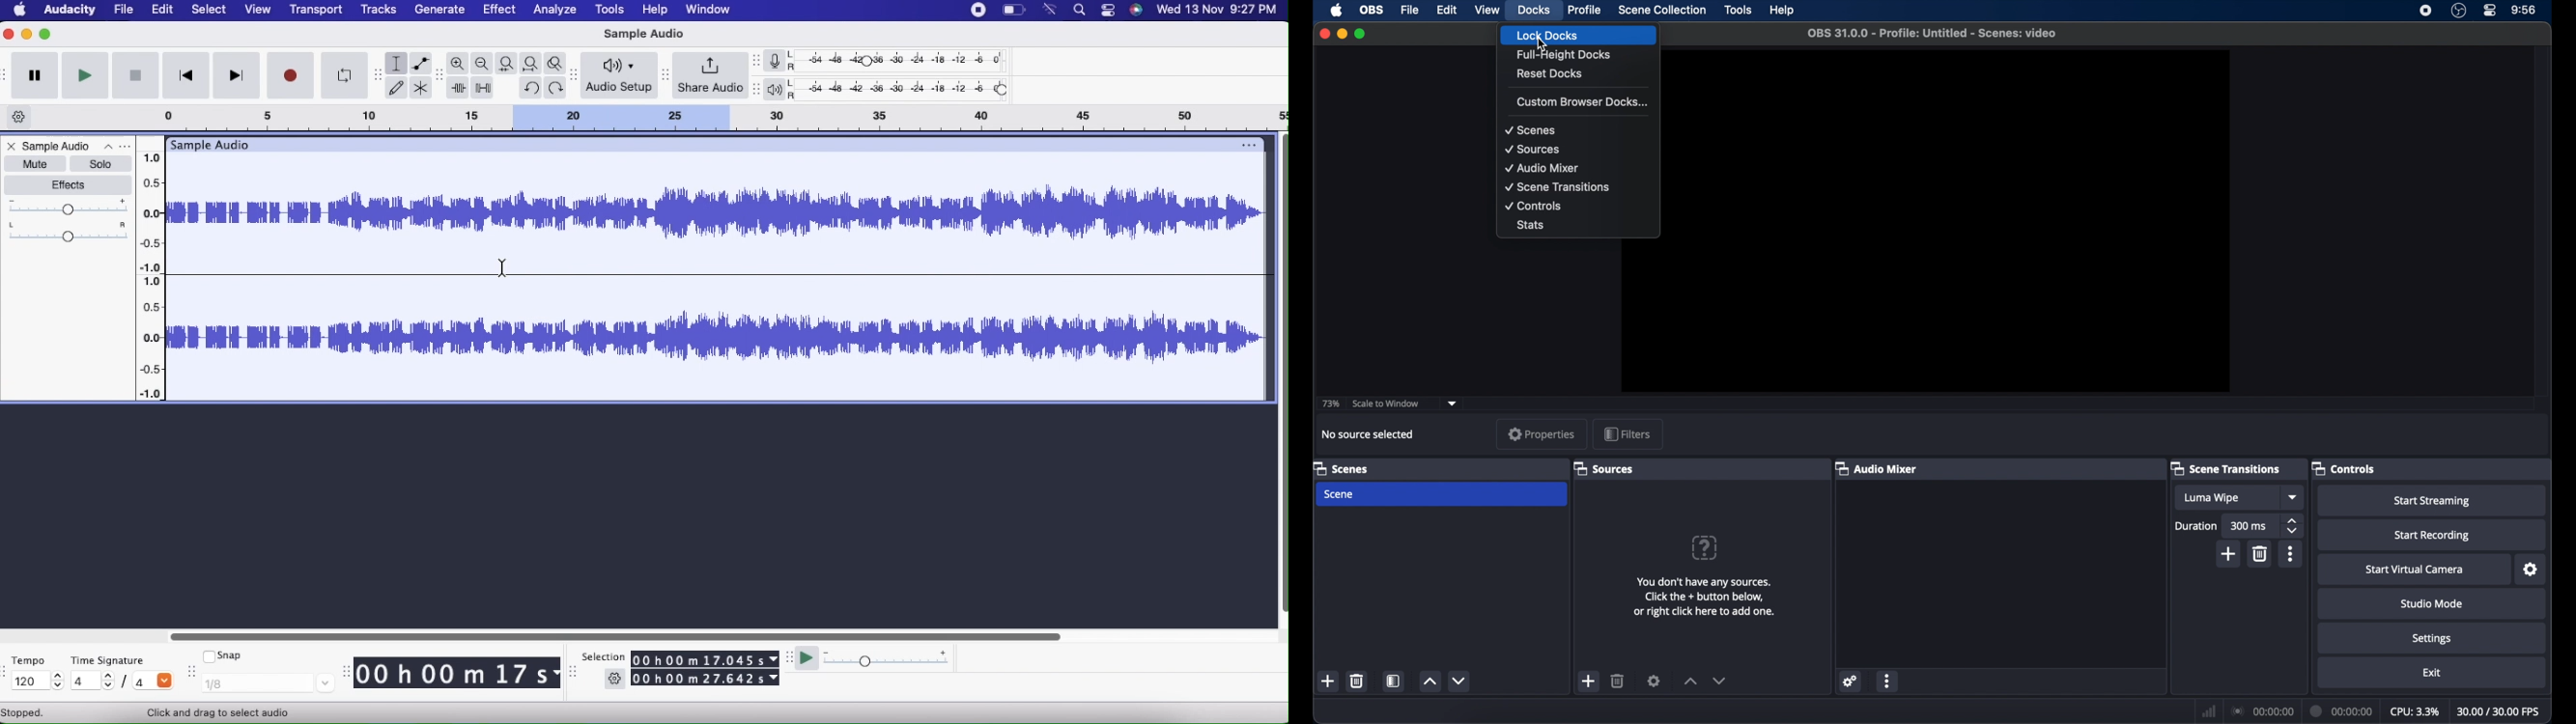 Image resolution: width=2576 pixels, height=728 pixels. What do you see at coordinates (1247, 144) in the screenshot?
I see `options` at bounding box center [1247, 144].